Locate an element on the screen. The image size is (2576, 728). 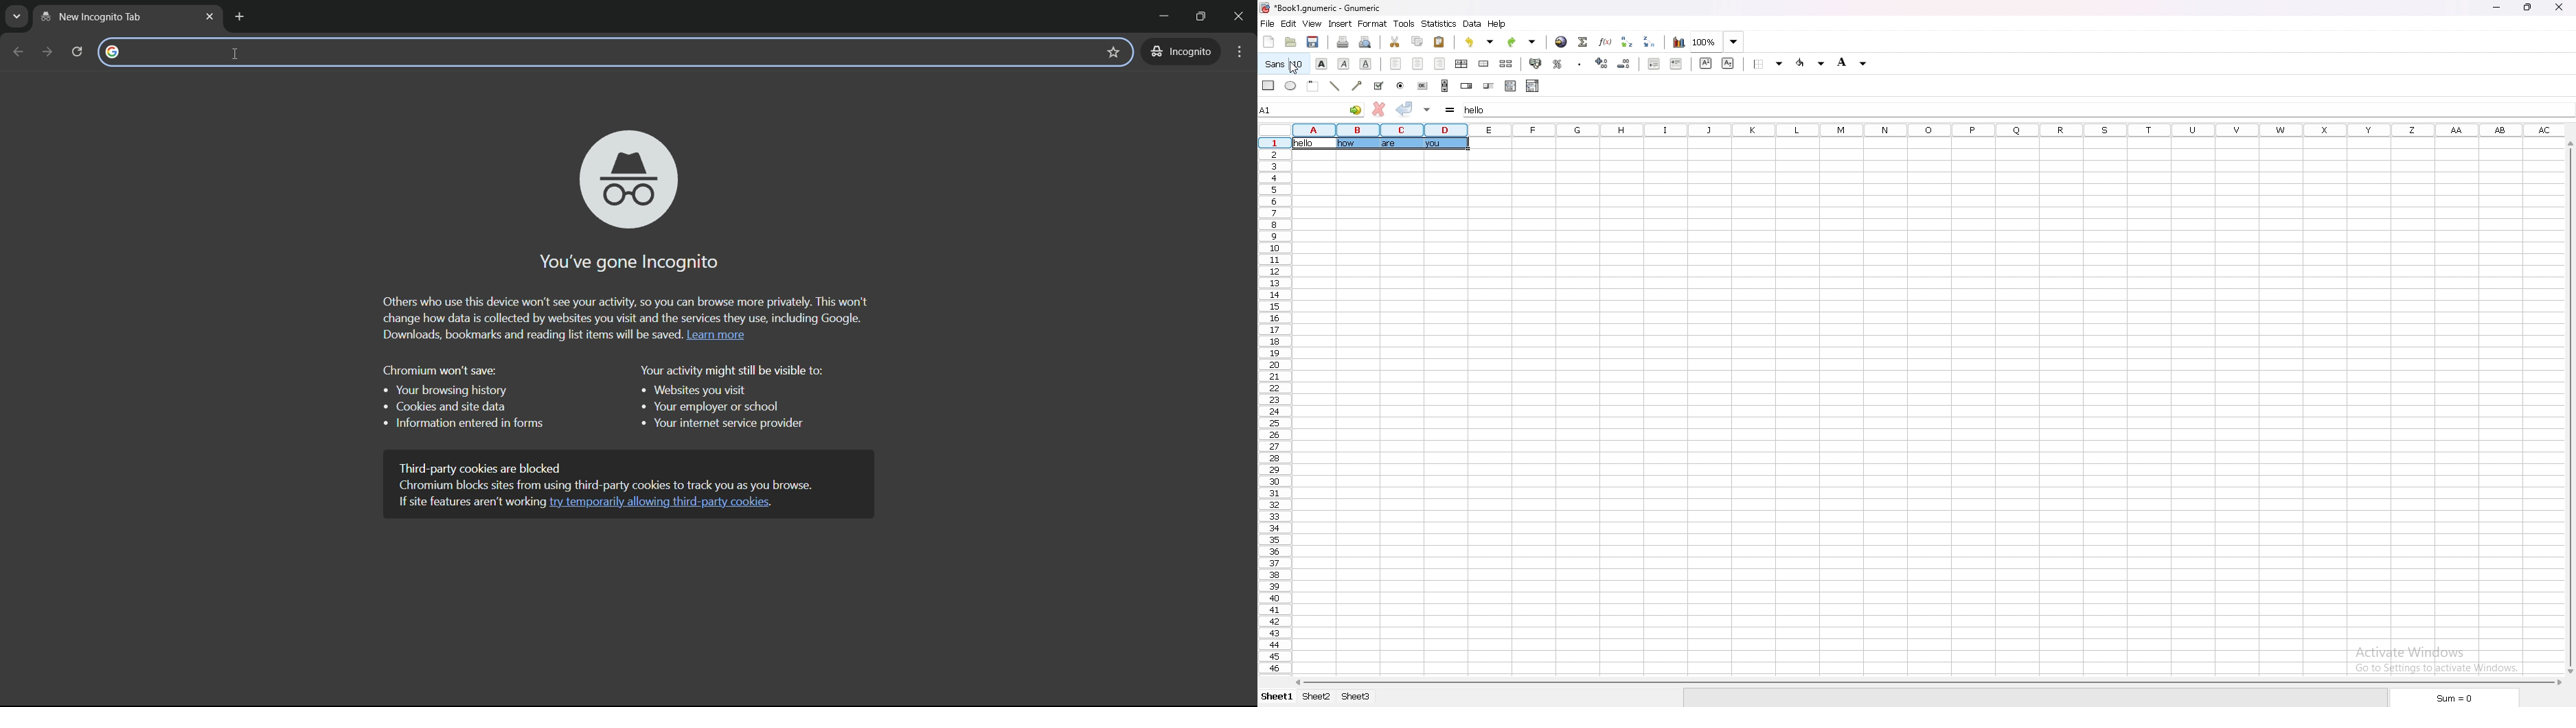
hyperlink is located at coordinates (1562, 41).